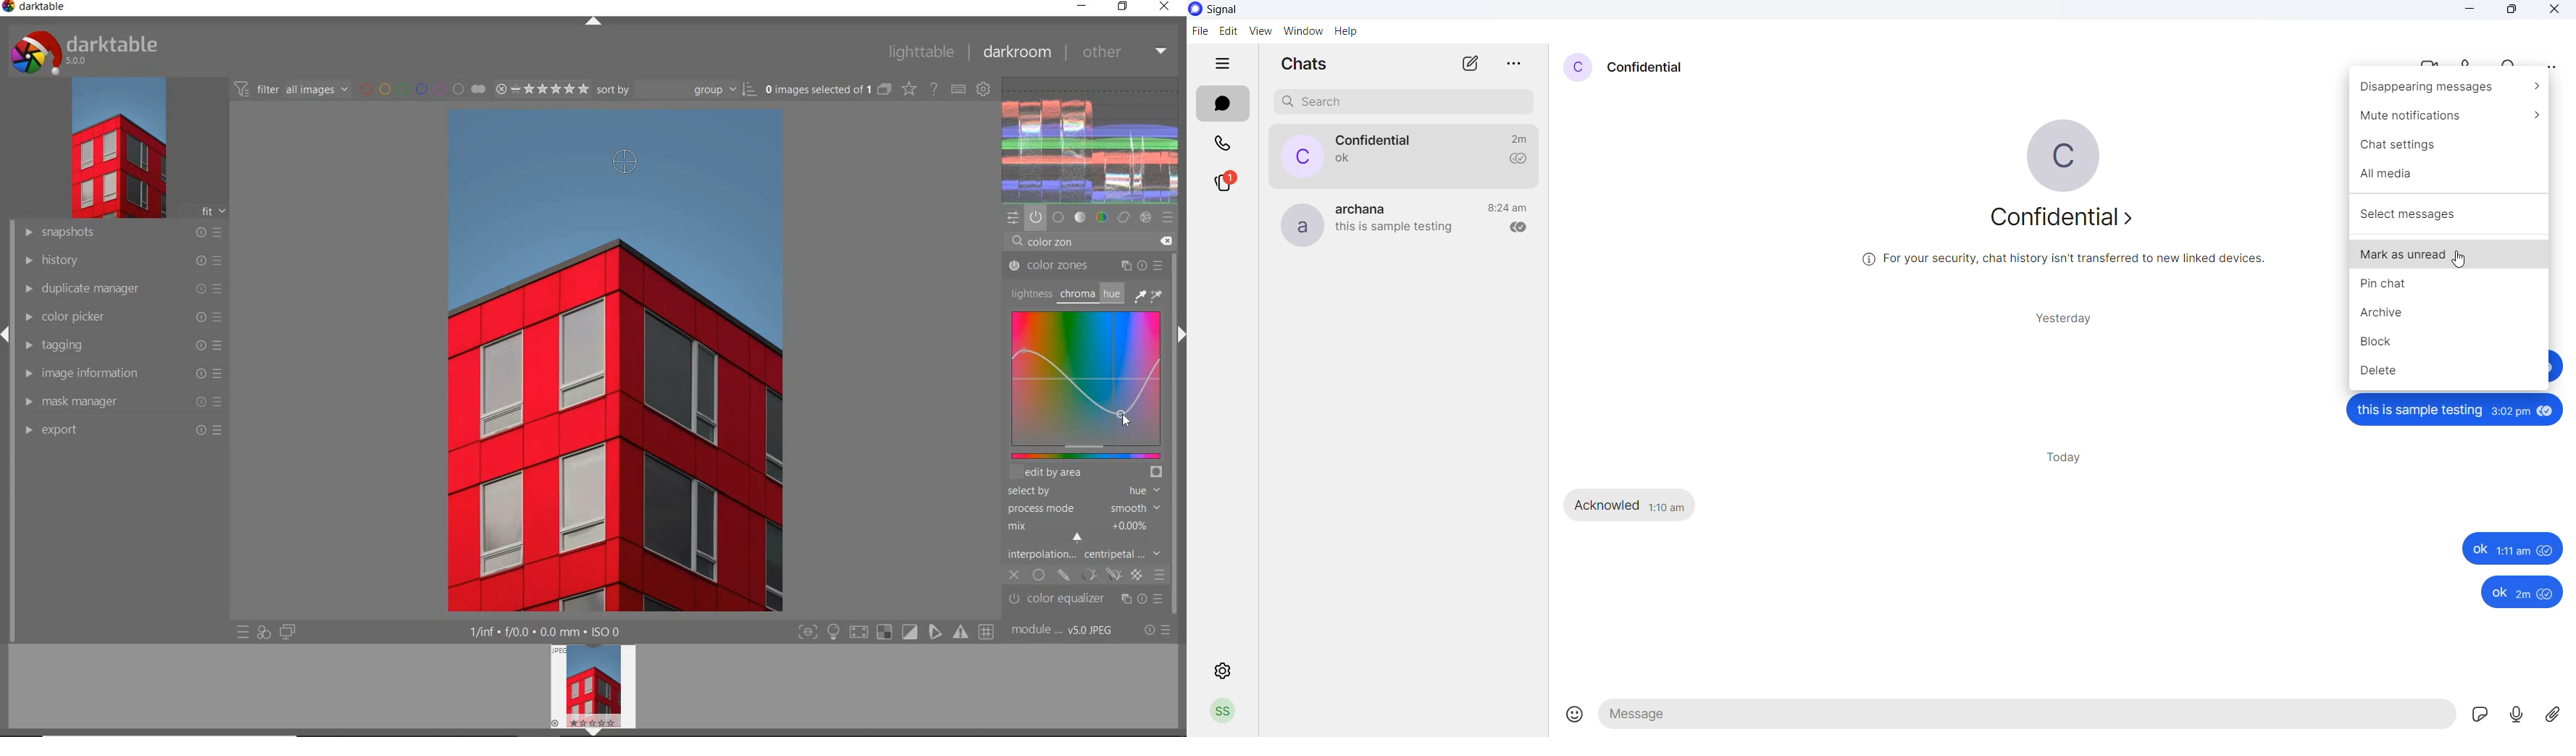 Image resolution: width=2576 pixels, height=756 pixels. Describe the element at coordinates (2468, 63) in the screenshot. I see `voice call` at that location.